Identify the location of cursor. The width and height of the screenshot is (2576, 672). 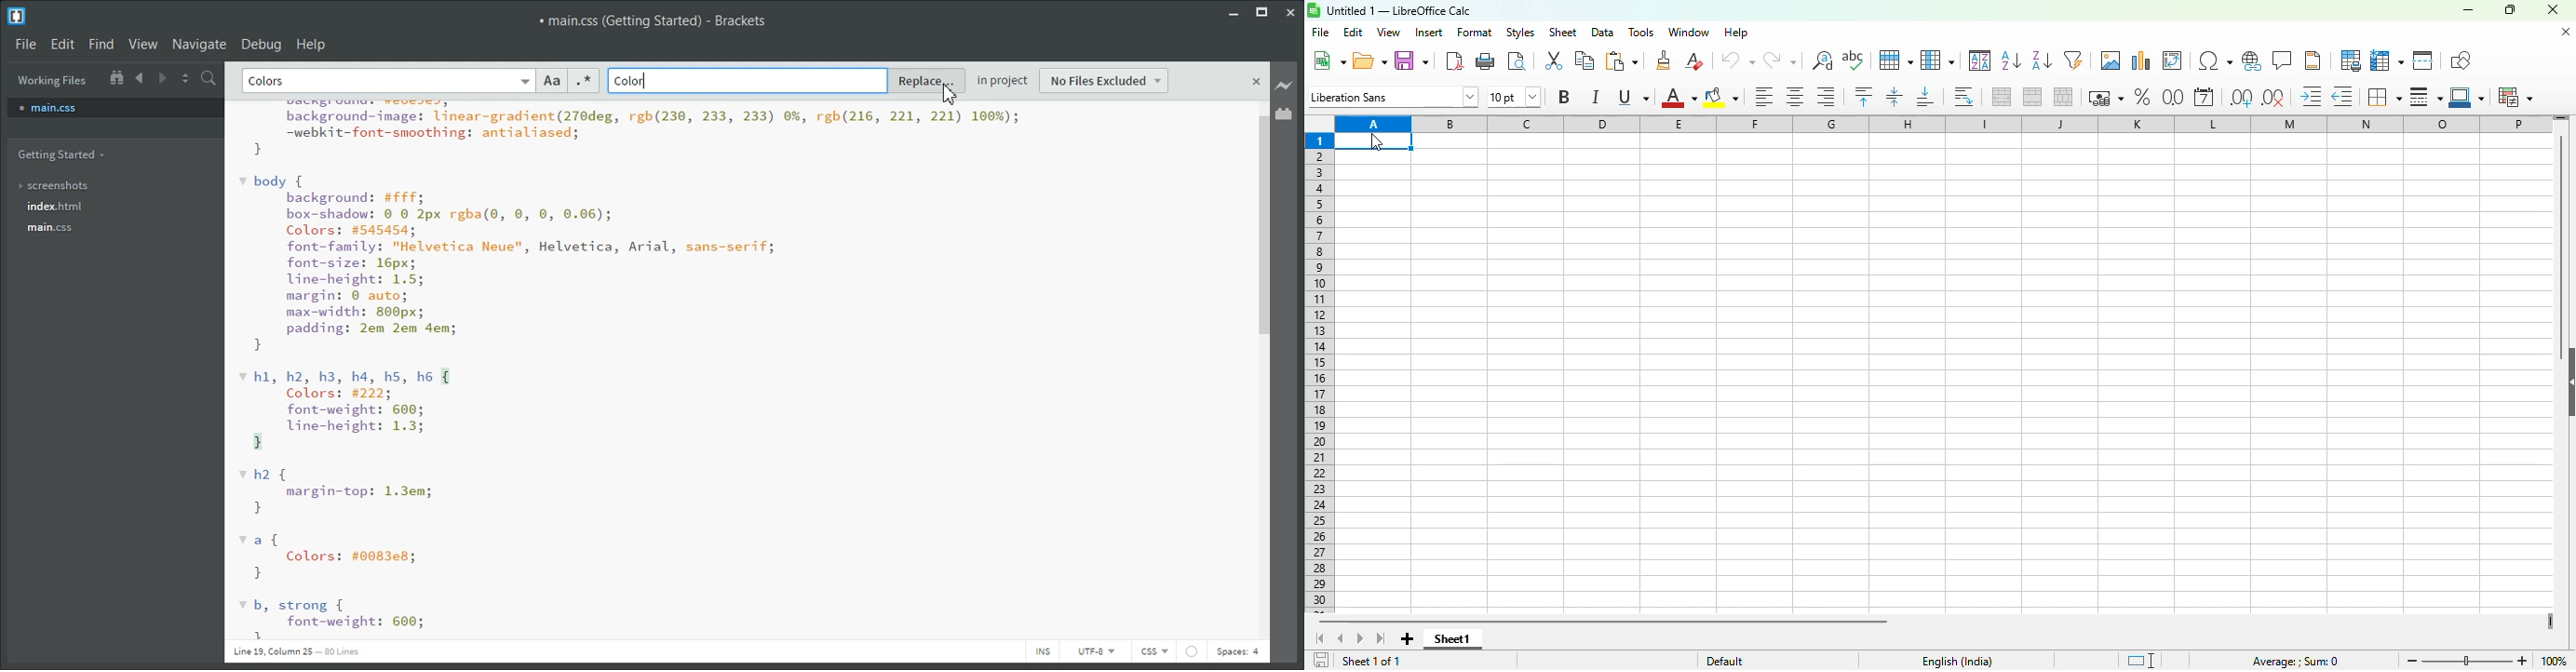
(1378, 142).